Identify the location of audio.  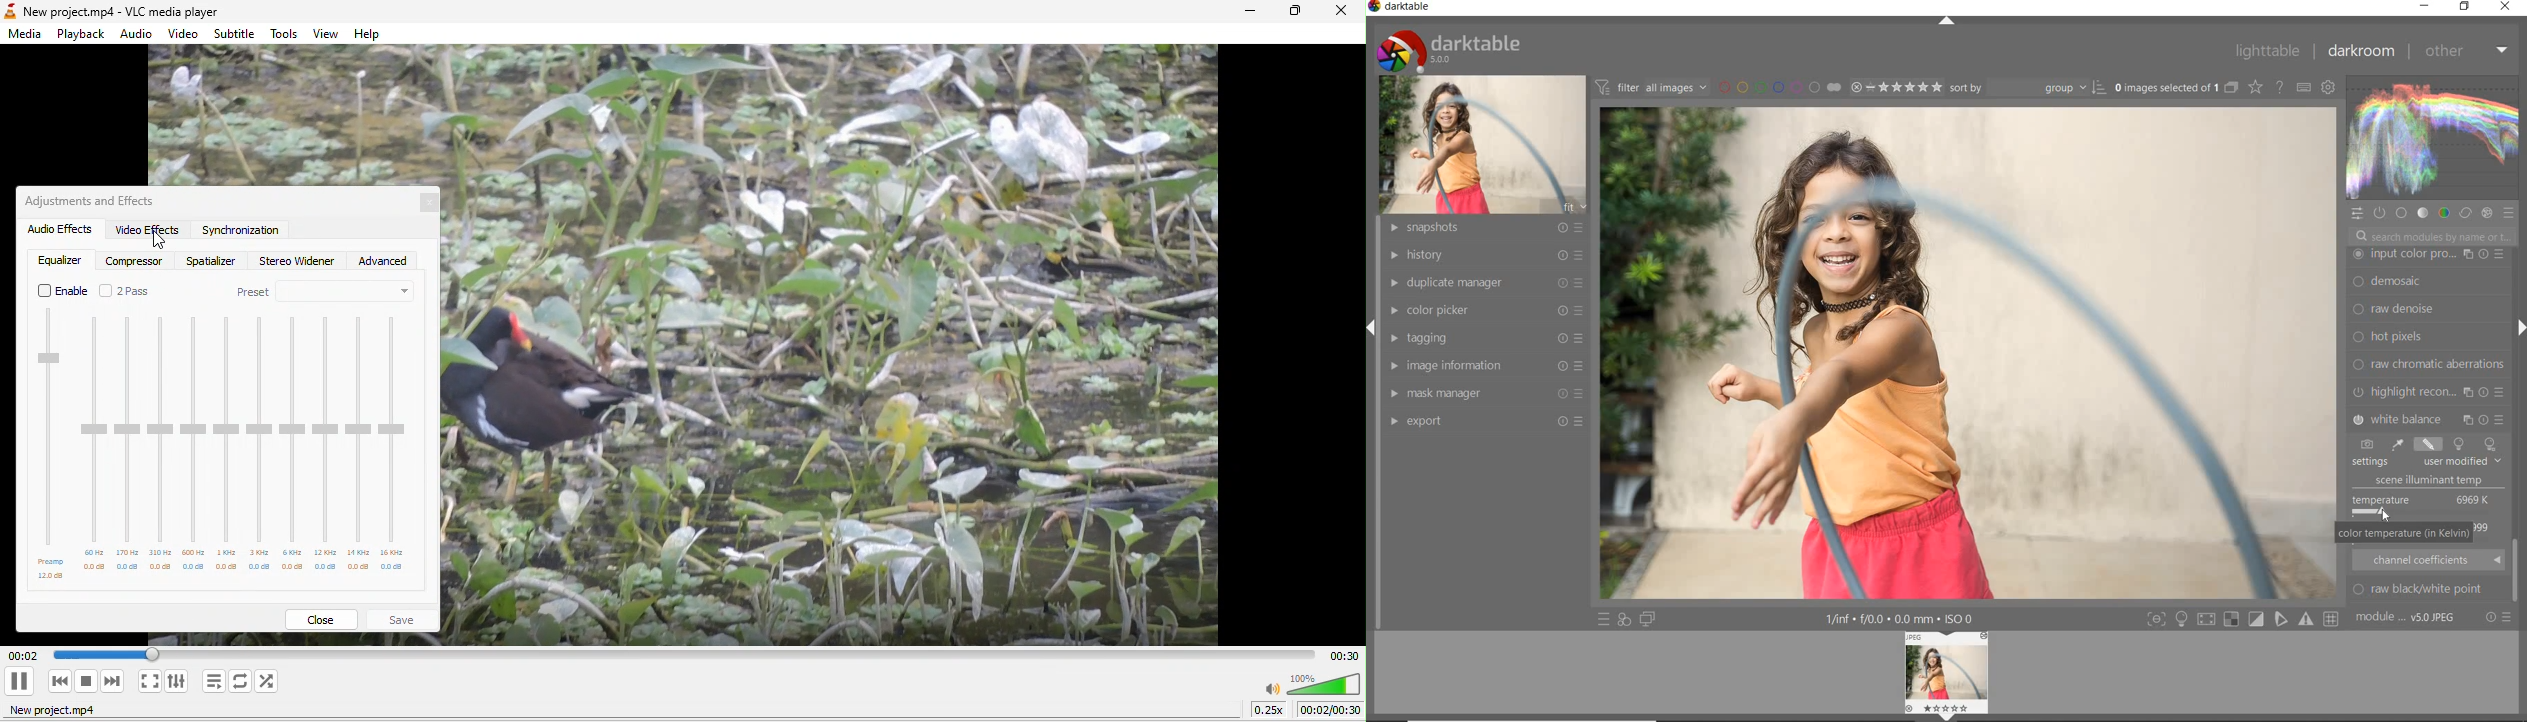
(138, 34).